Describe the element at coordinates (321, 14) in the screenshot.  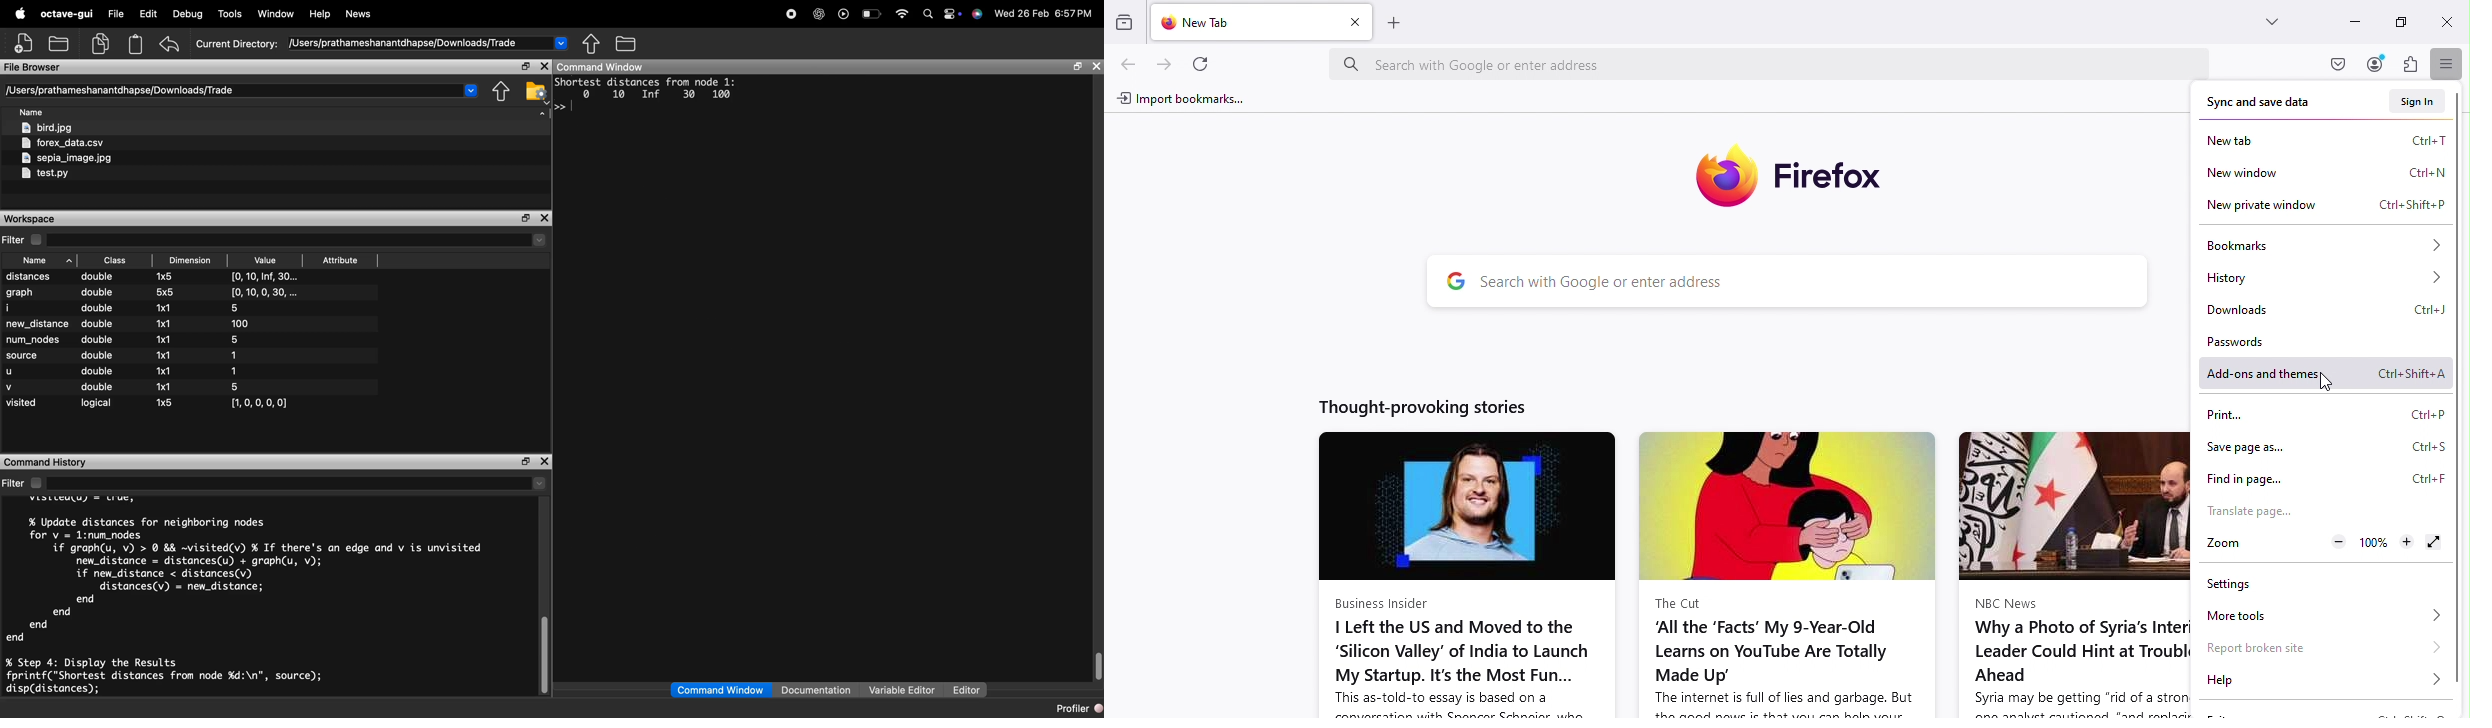
I see `help` at that location.